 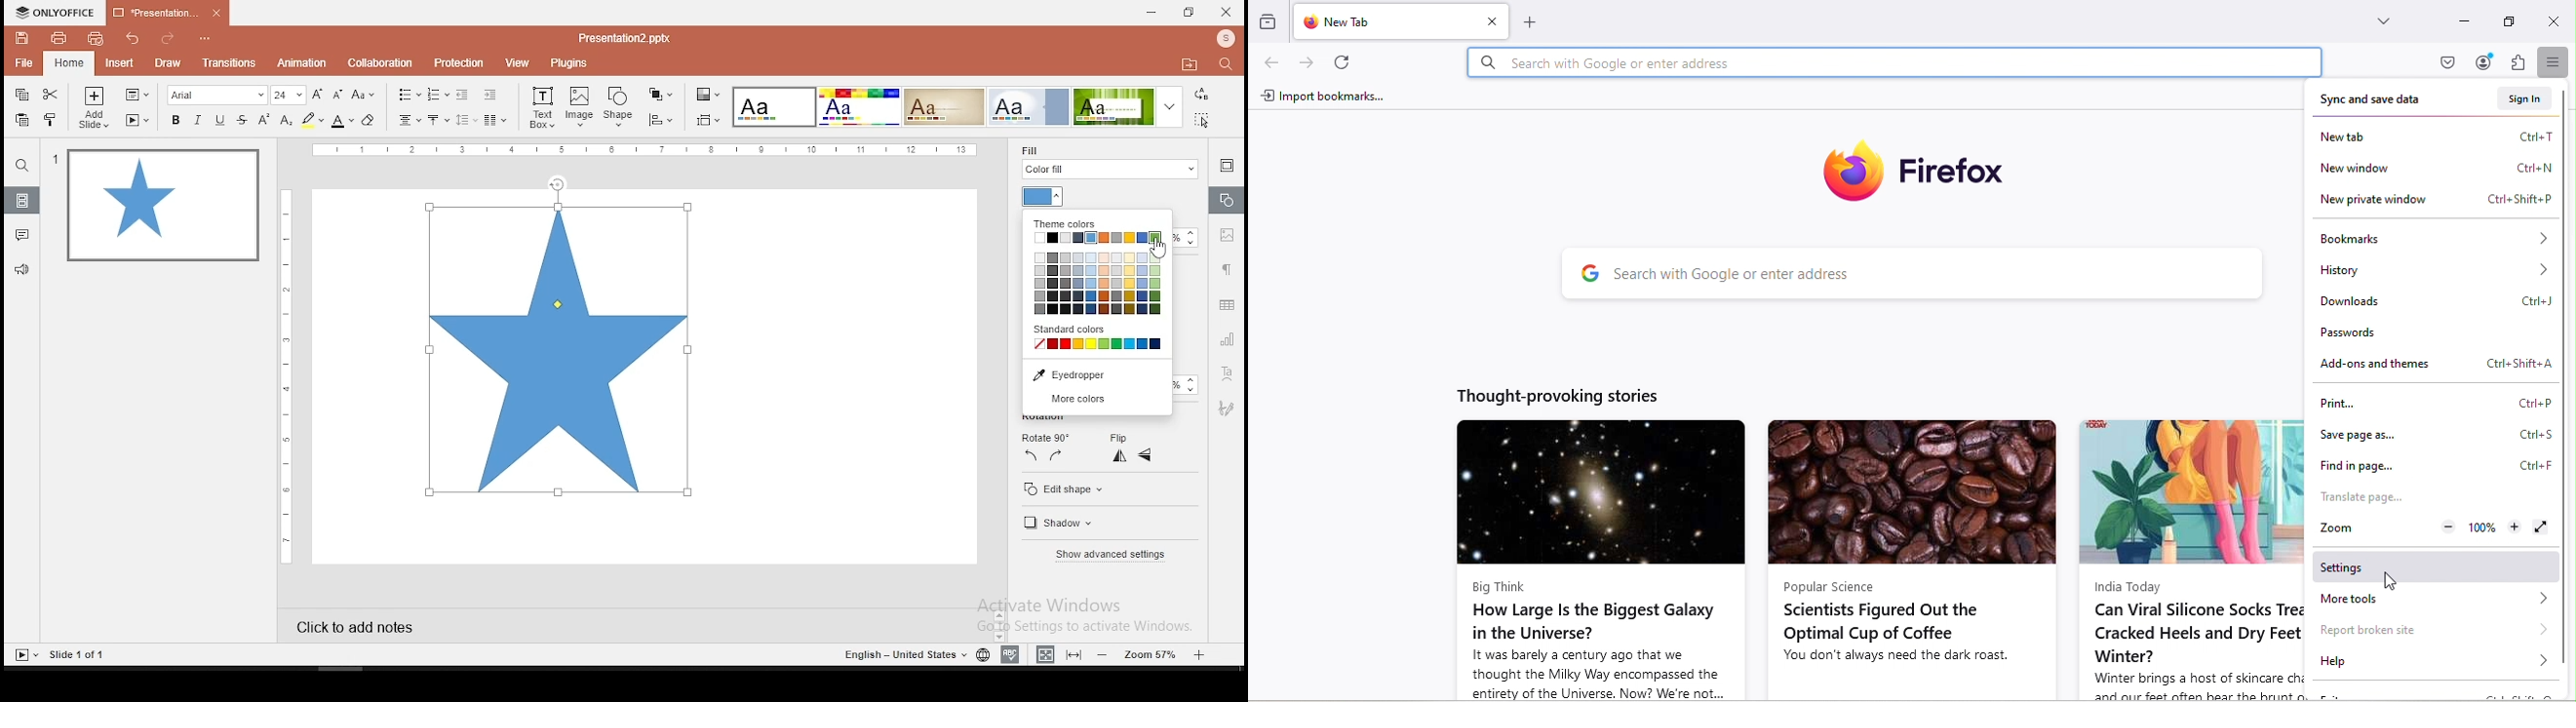 What do you see at coordinates (1044, 197) in the screenshot?
I see `fil color` at bounding box center [1044, 197].